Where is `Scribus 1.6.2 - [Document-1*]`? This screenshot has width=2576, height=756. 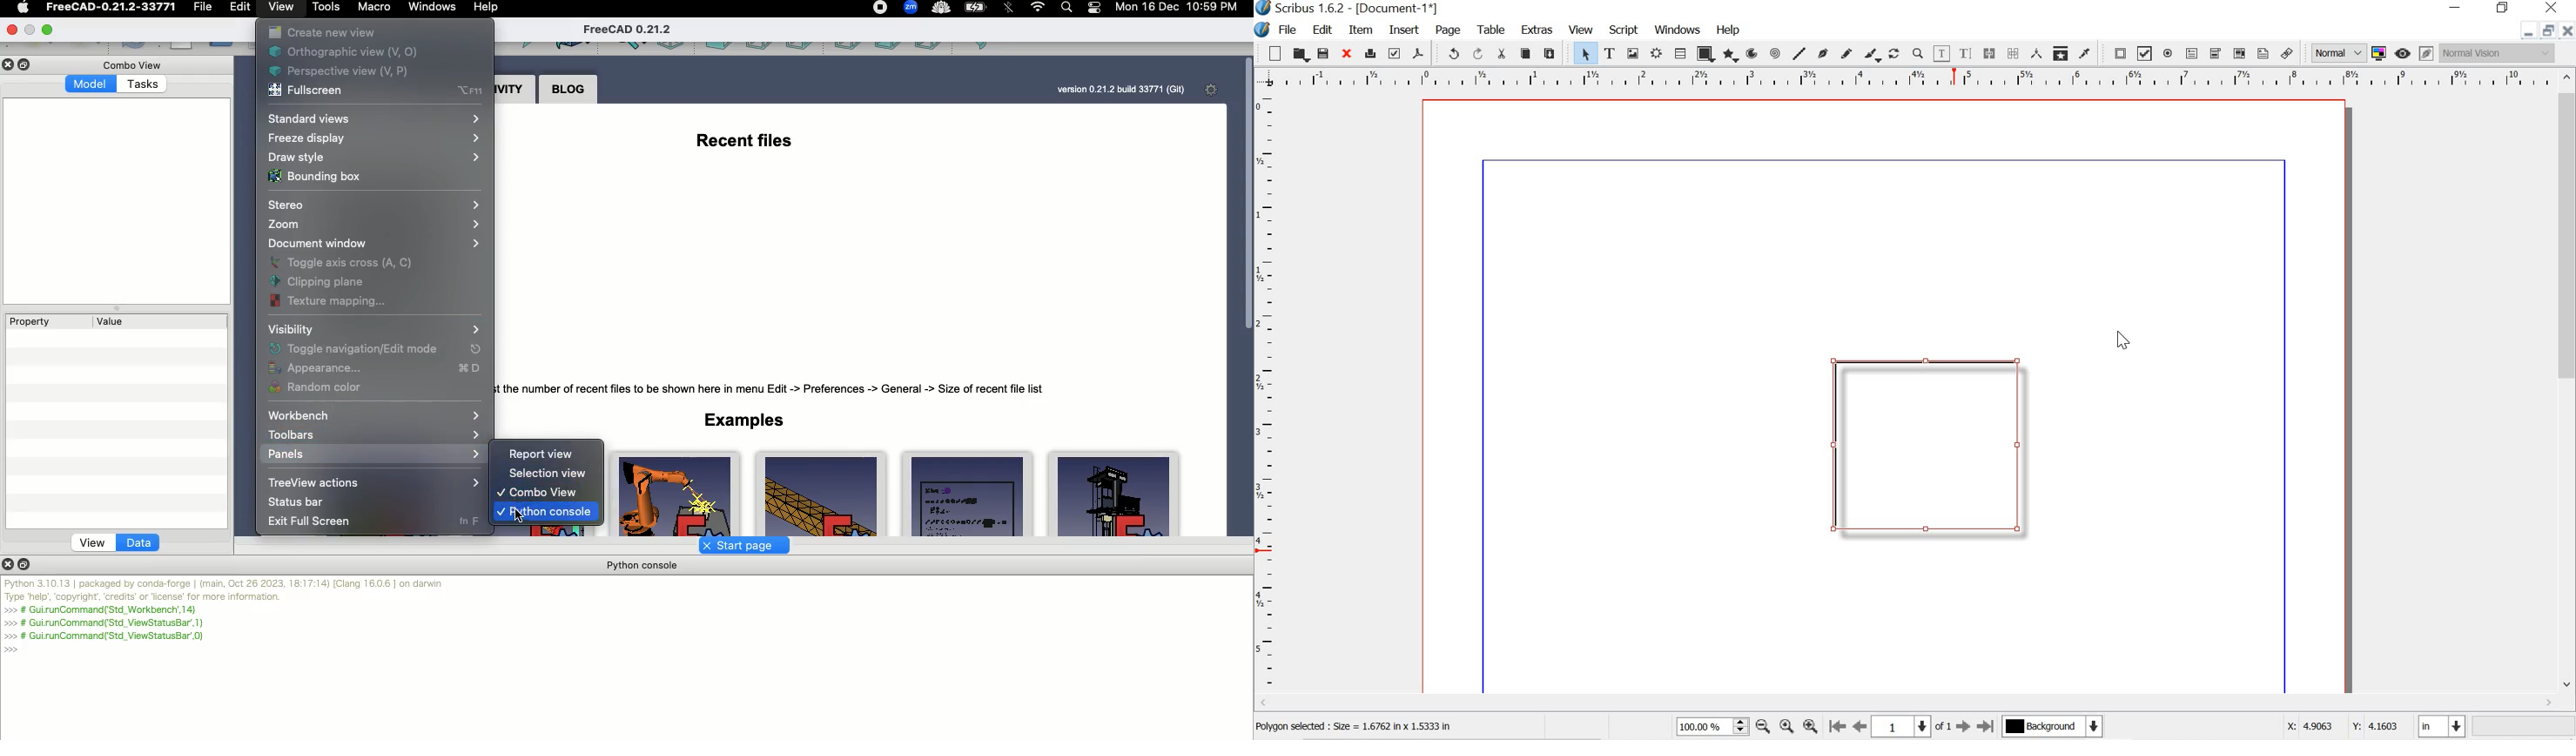
Scribus 1.6.2 - [Document-1*] is located at coordinates (1358, 9).